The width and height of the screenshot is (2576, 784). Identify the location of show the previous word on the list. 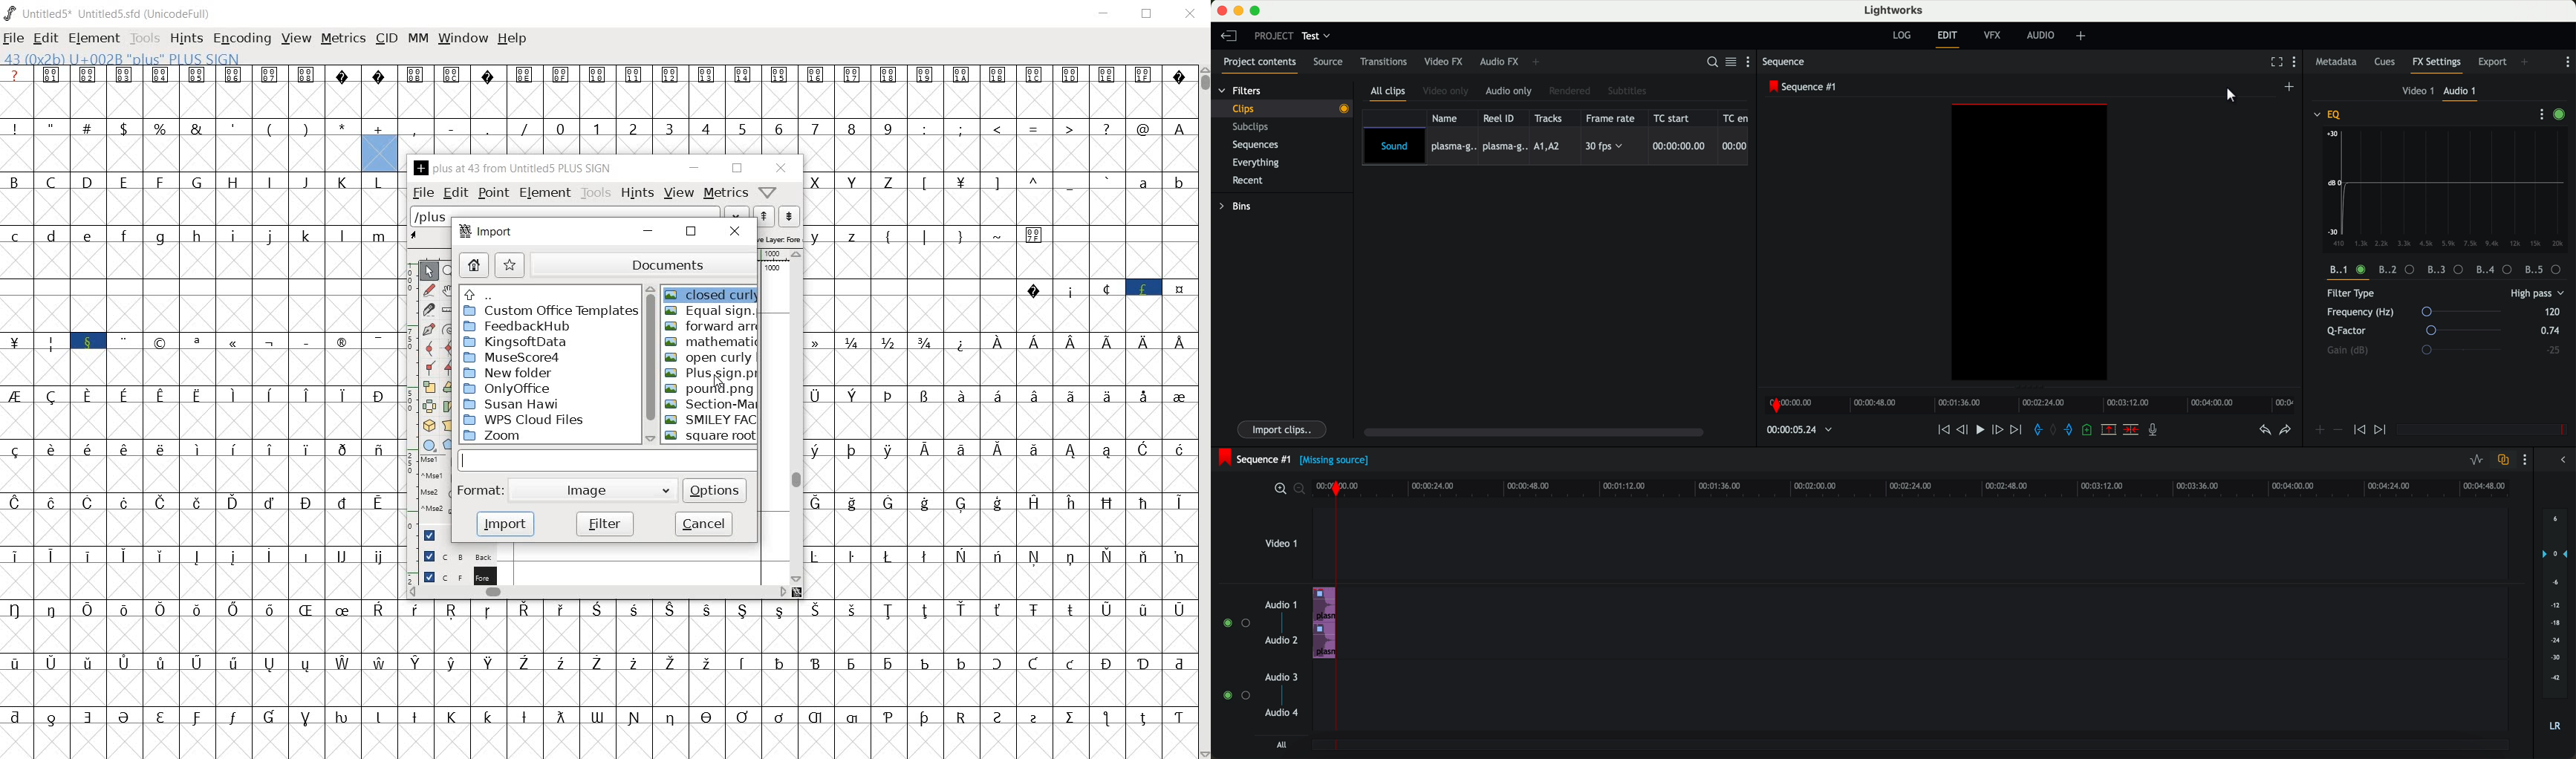
(790, 217).